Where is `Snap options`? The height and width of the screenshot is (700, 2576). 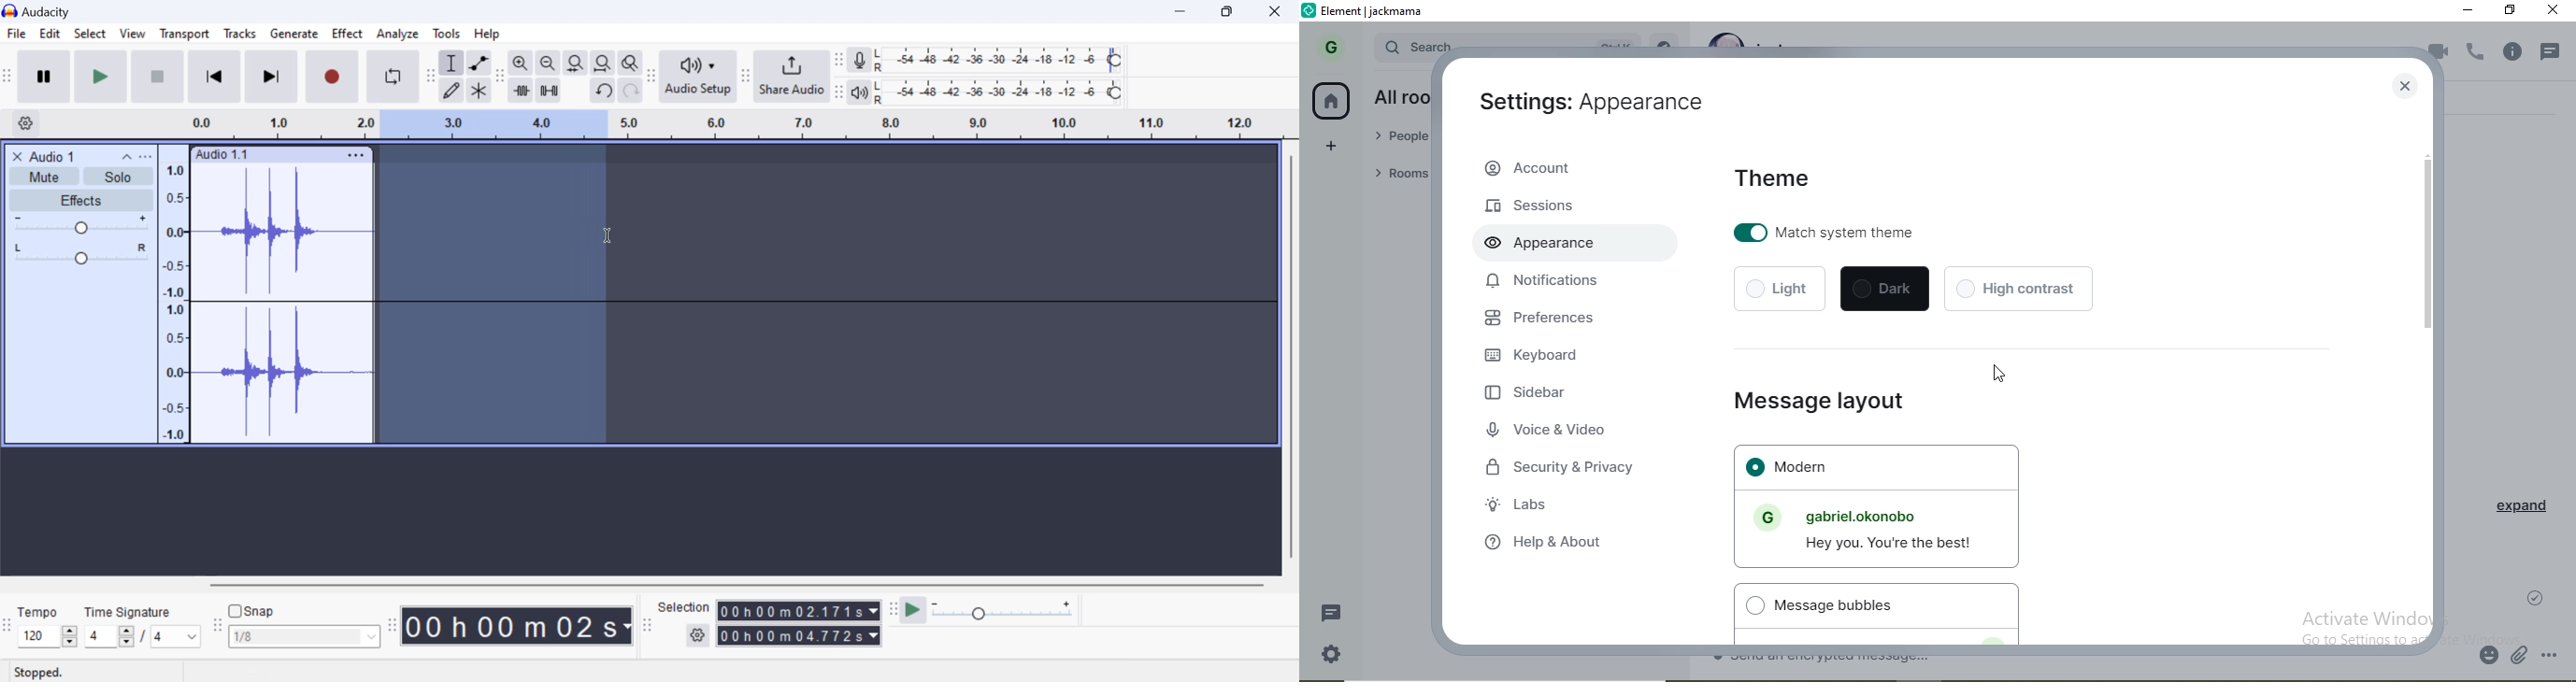
Snap options is located at coordinates (306, 639).